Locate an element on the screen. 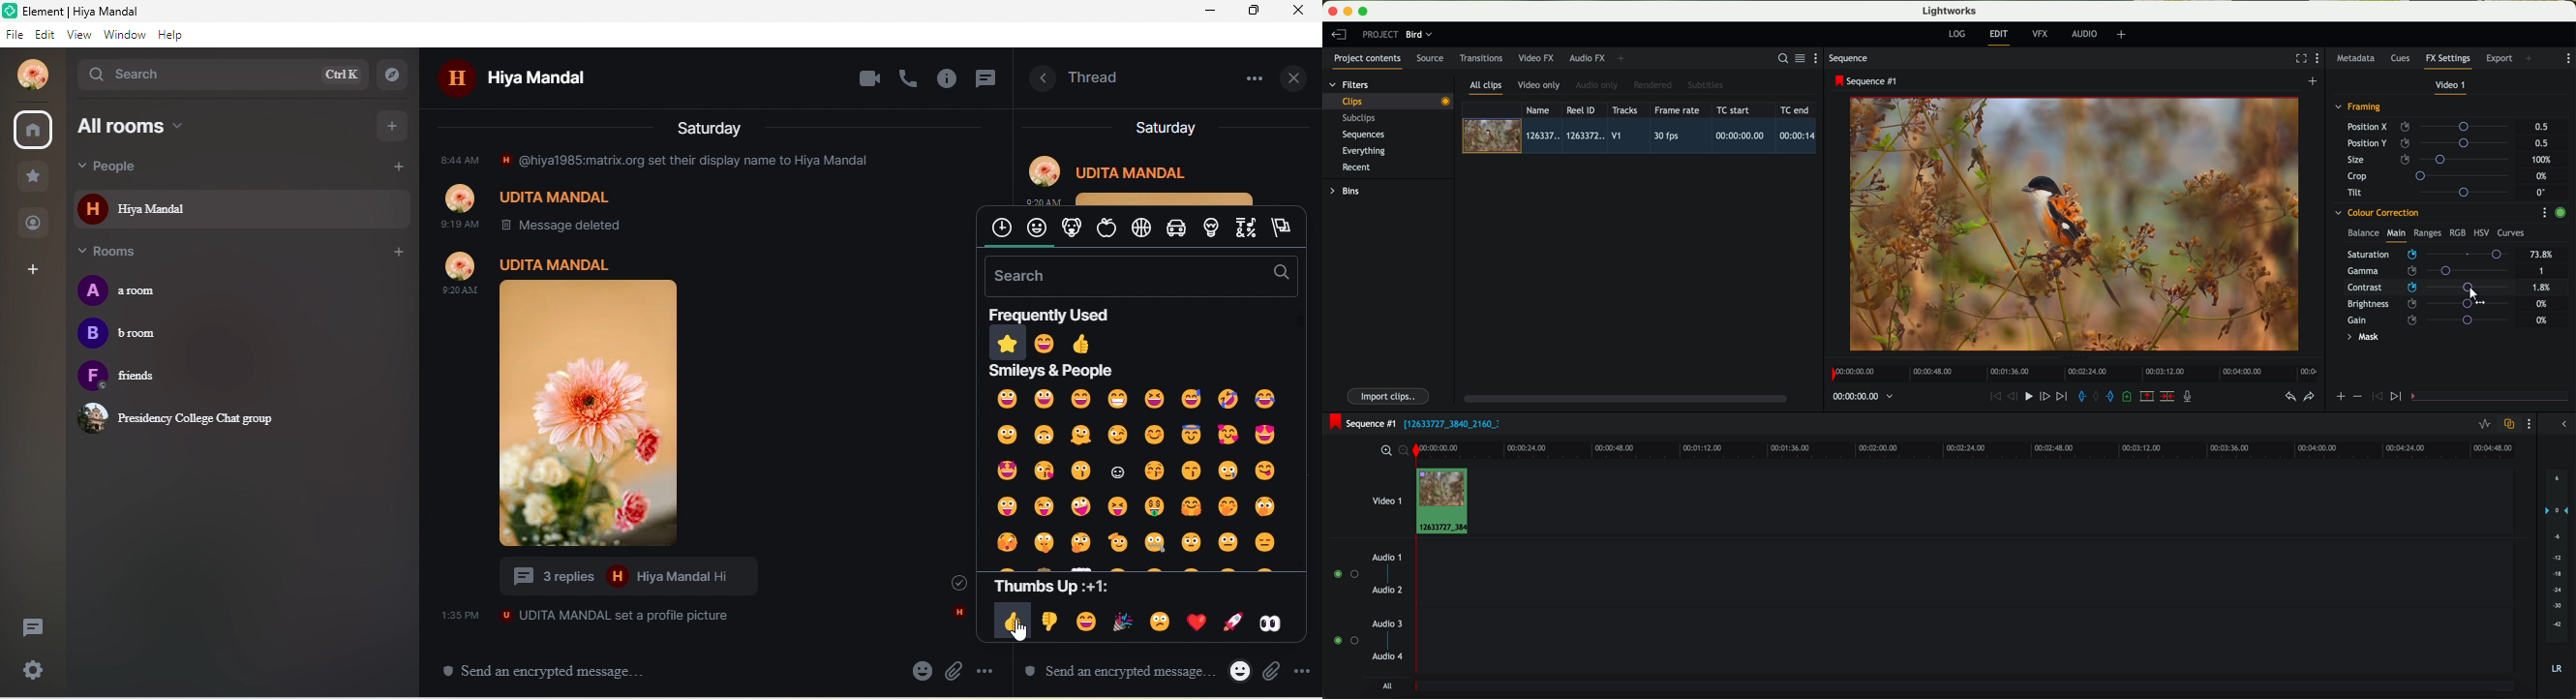  send button is located at coordinates (1300, 672).